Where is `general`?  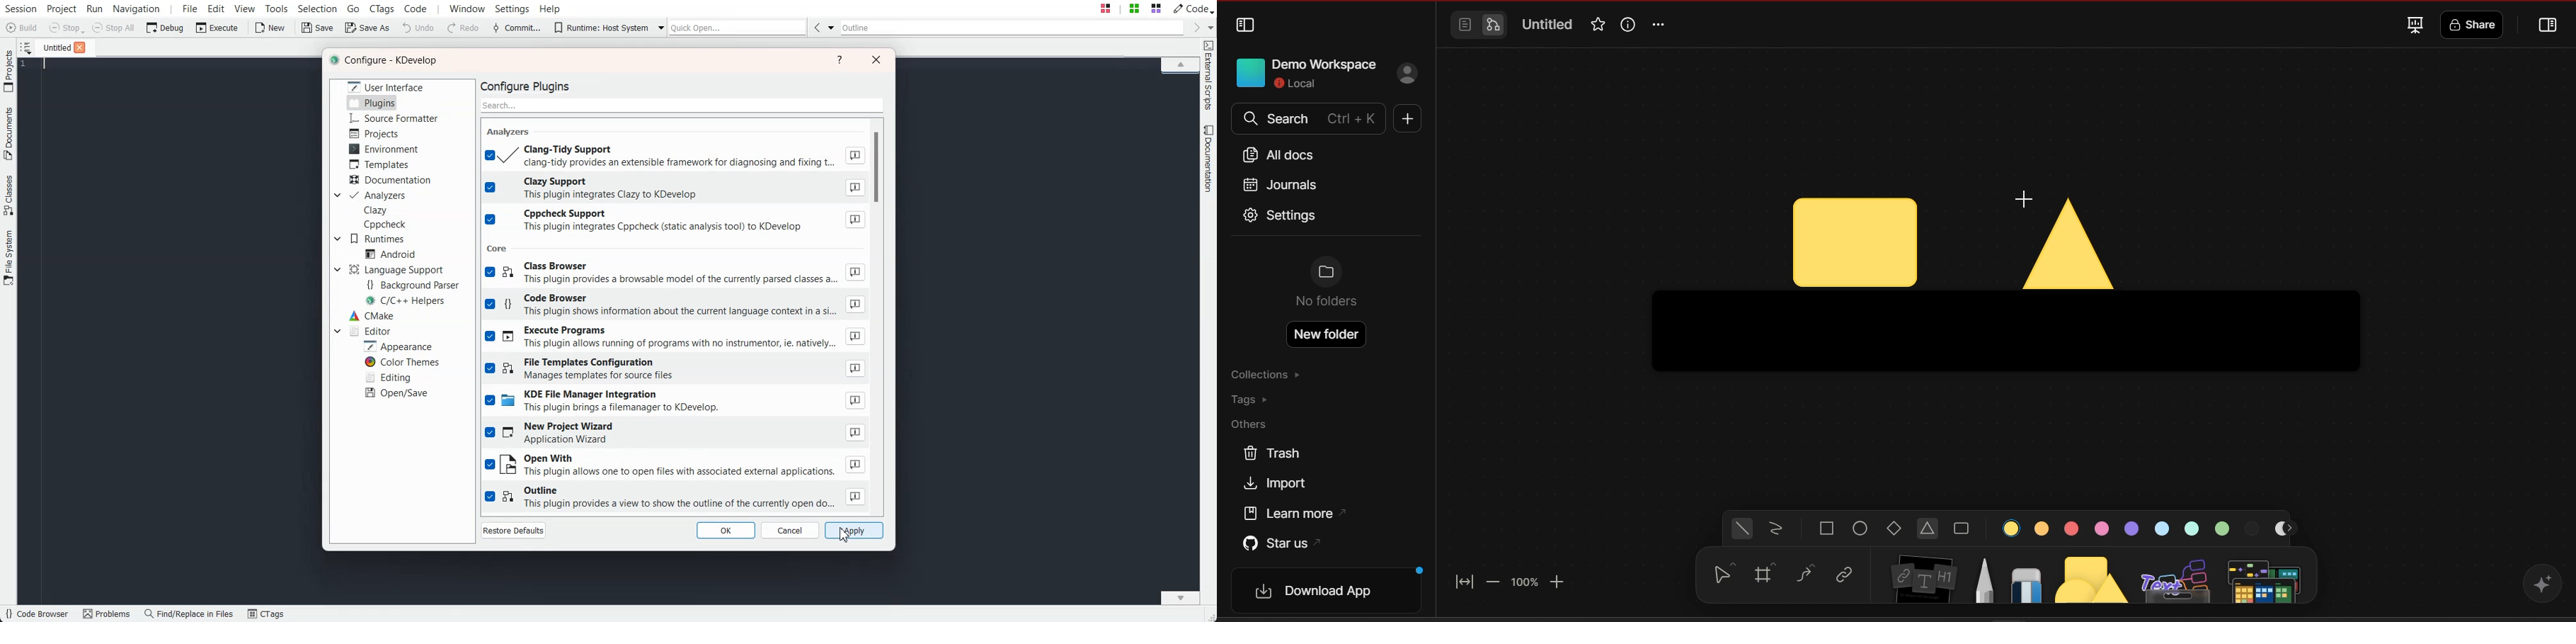
general is located at coordinates (1743, 529).